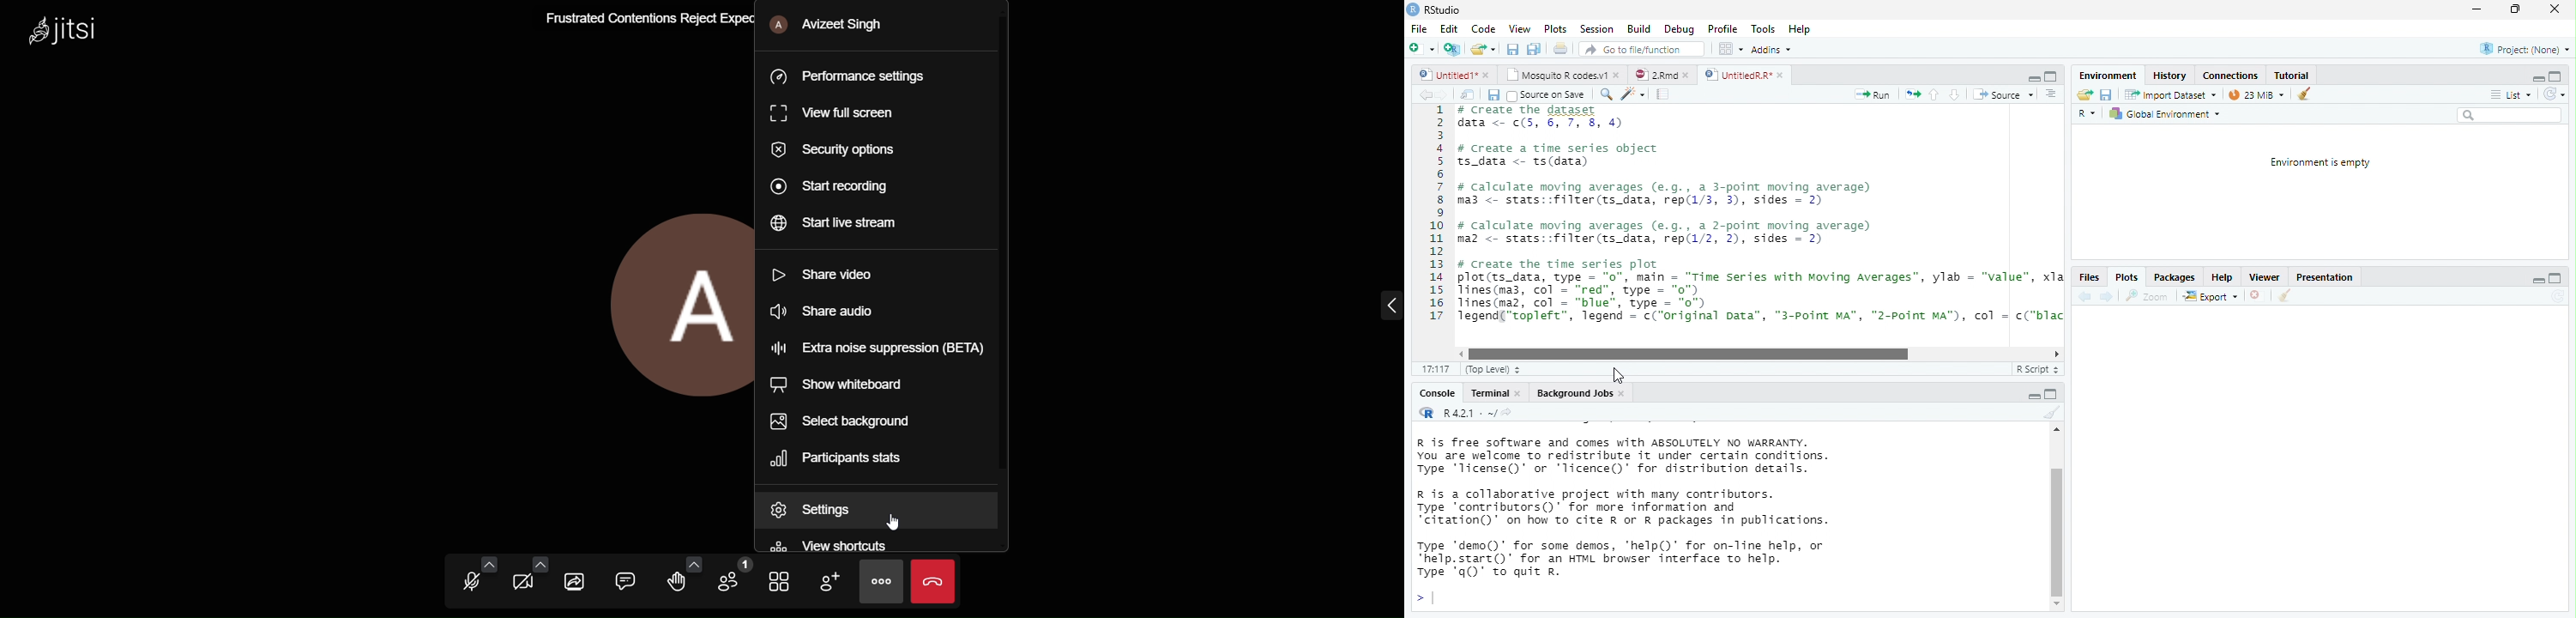  Describe the element at coordinates (1559, 74) in the screenshot. I see `Mosquito R codes.v1` at that location.